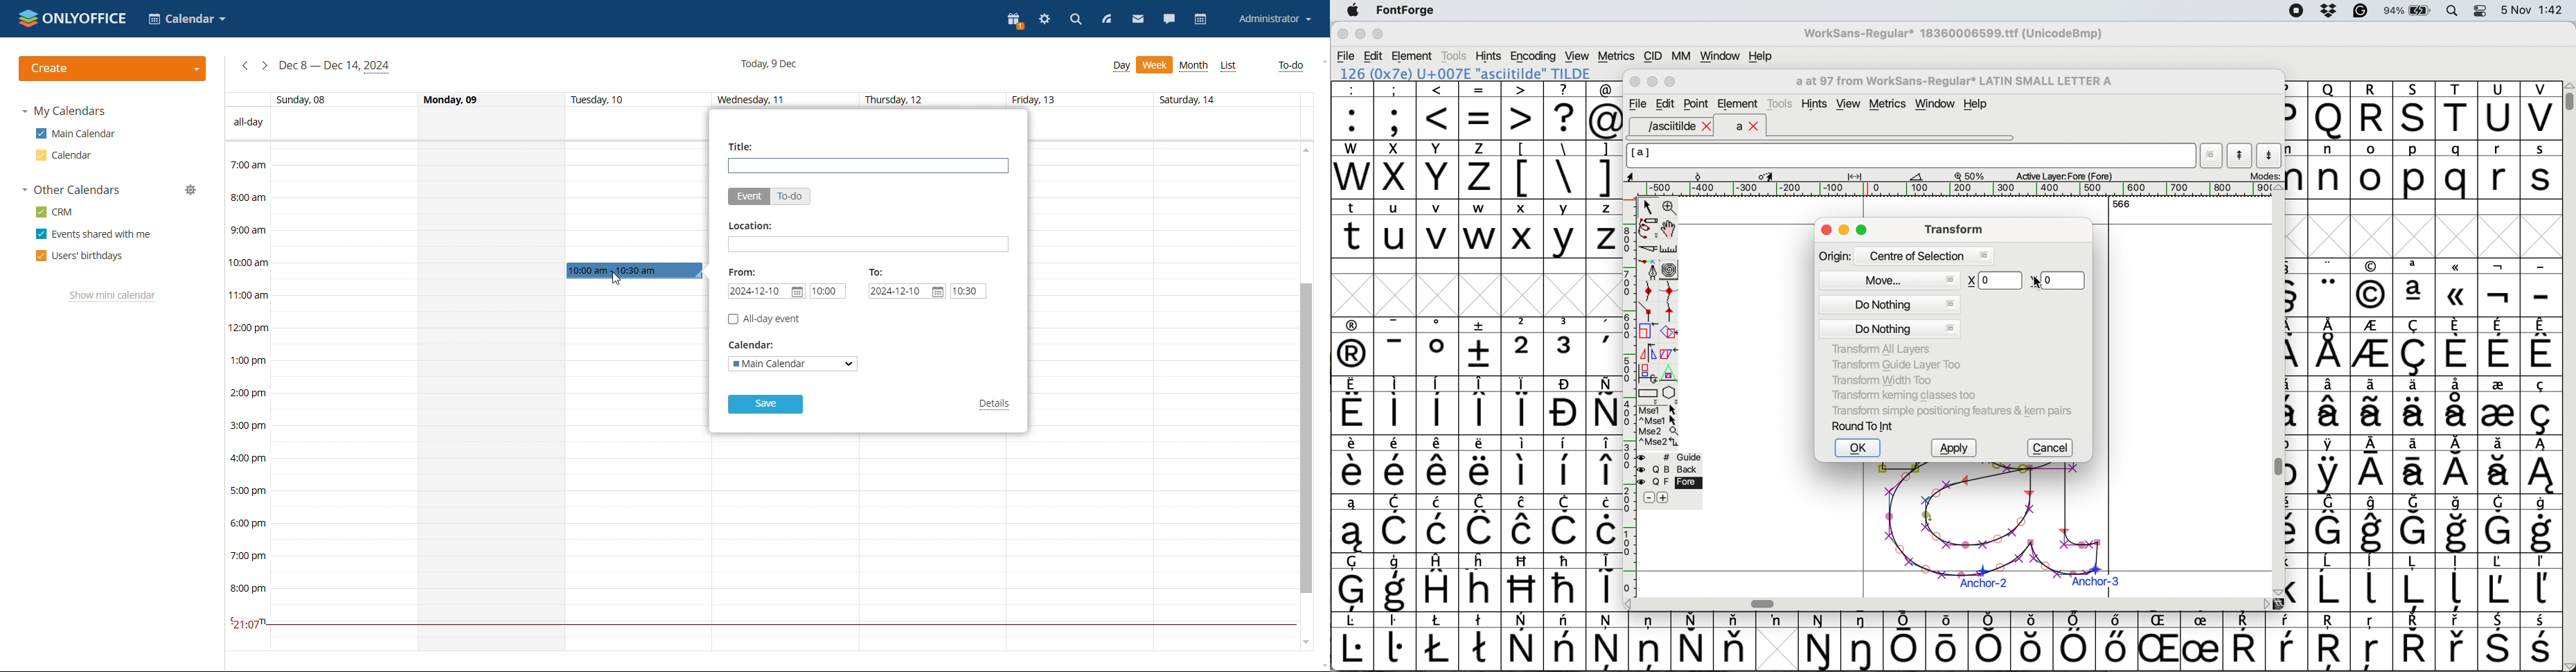  Describe the element at coordinates (2240, 156) in the screenshot. I see `show previous letter` at that location.